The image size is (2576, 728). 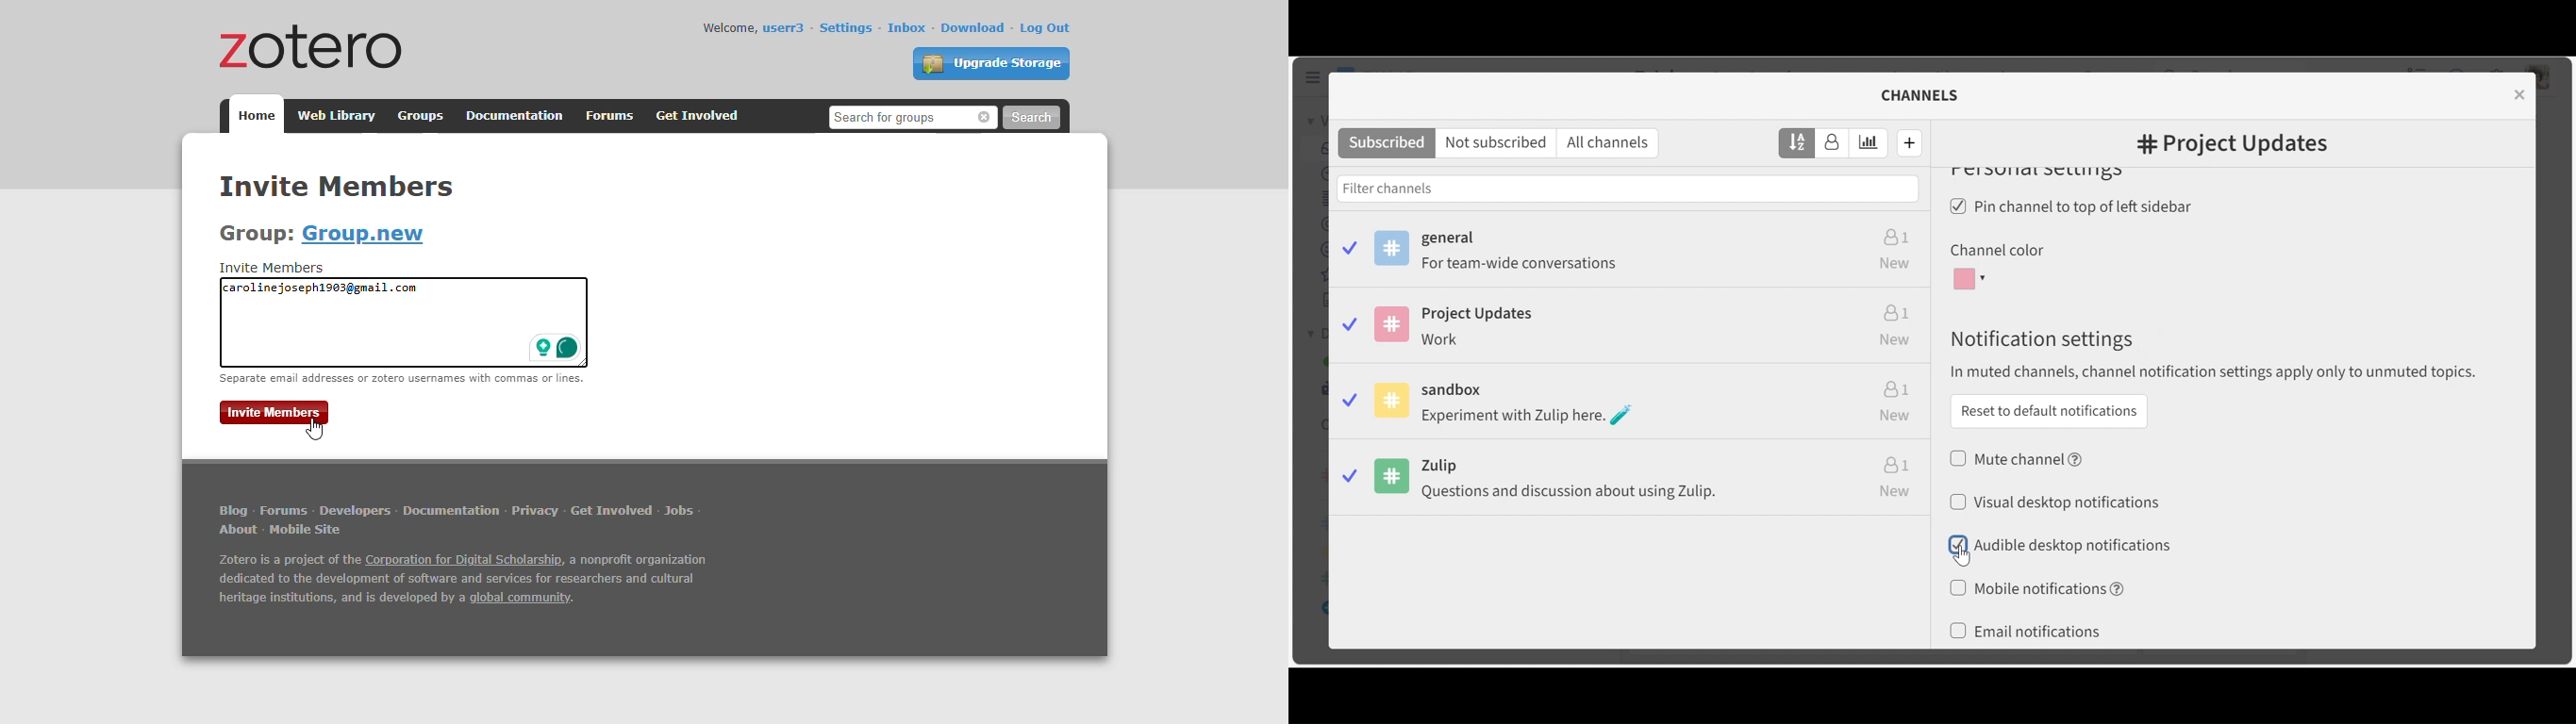 What do you see at coordinates (322, 234) in the screenshot?
I see `group: Group.new` at bounding box center [322, 234].